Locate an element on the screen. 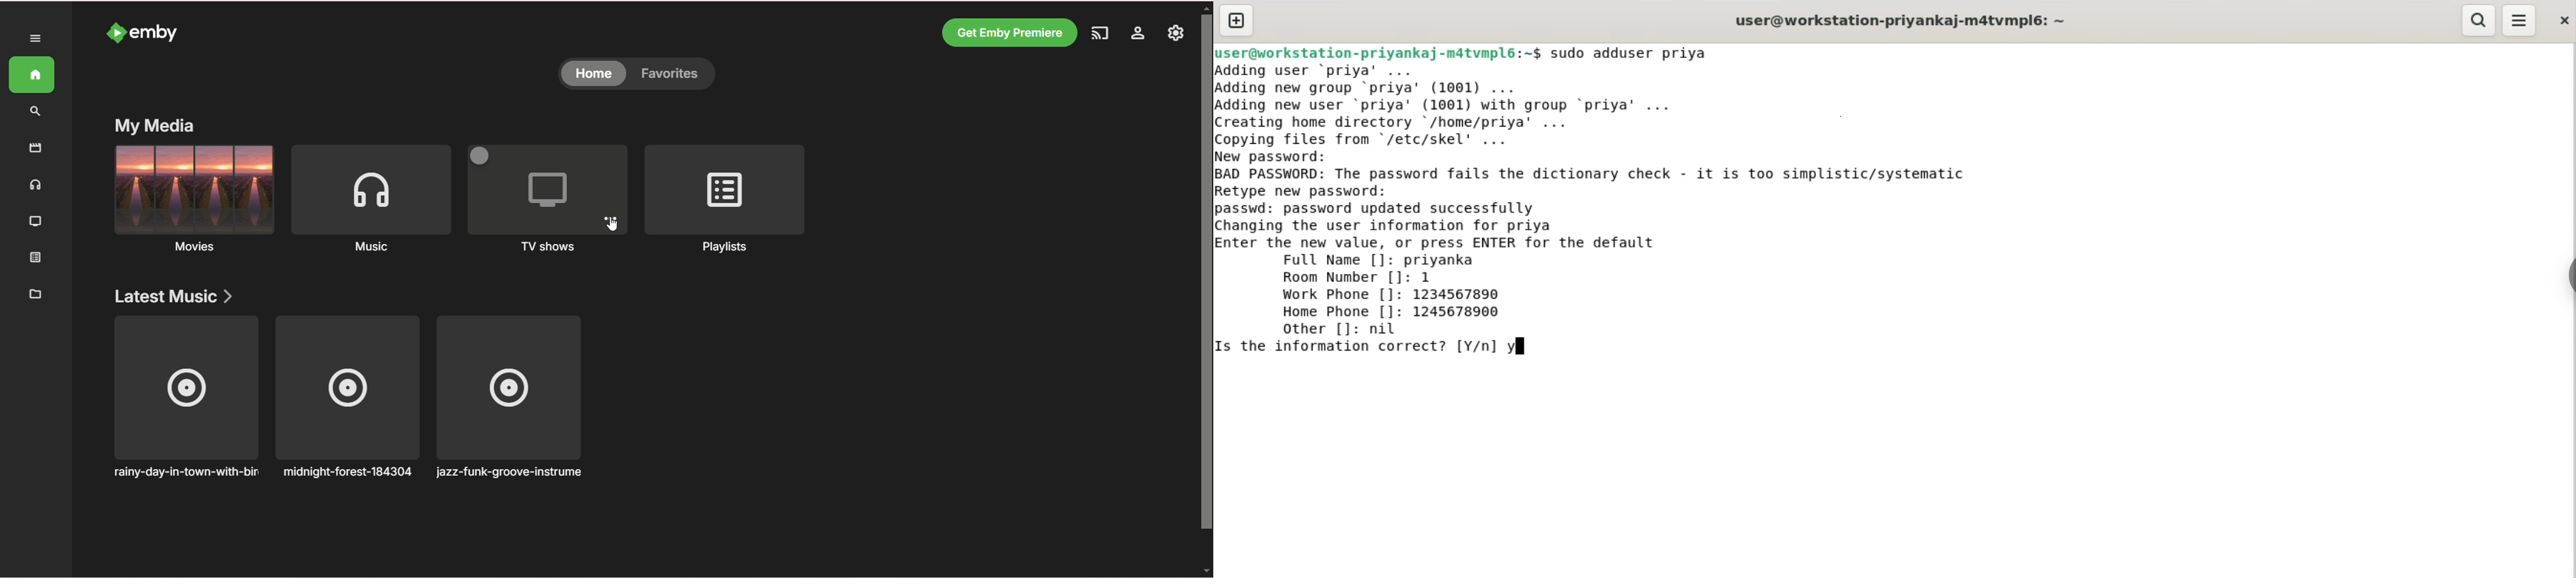 This screenshot has width=2576, height=588. music album is located at coordinates (510, 398).